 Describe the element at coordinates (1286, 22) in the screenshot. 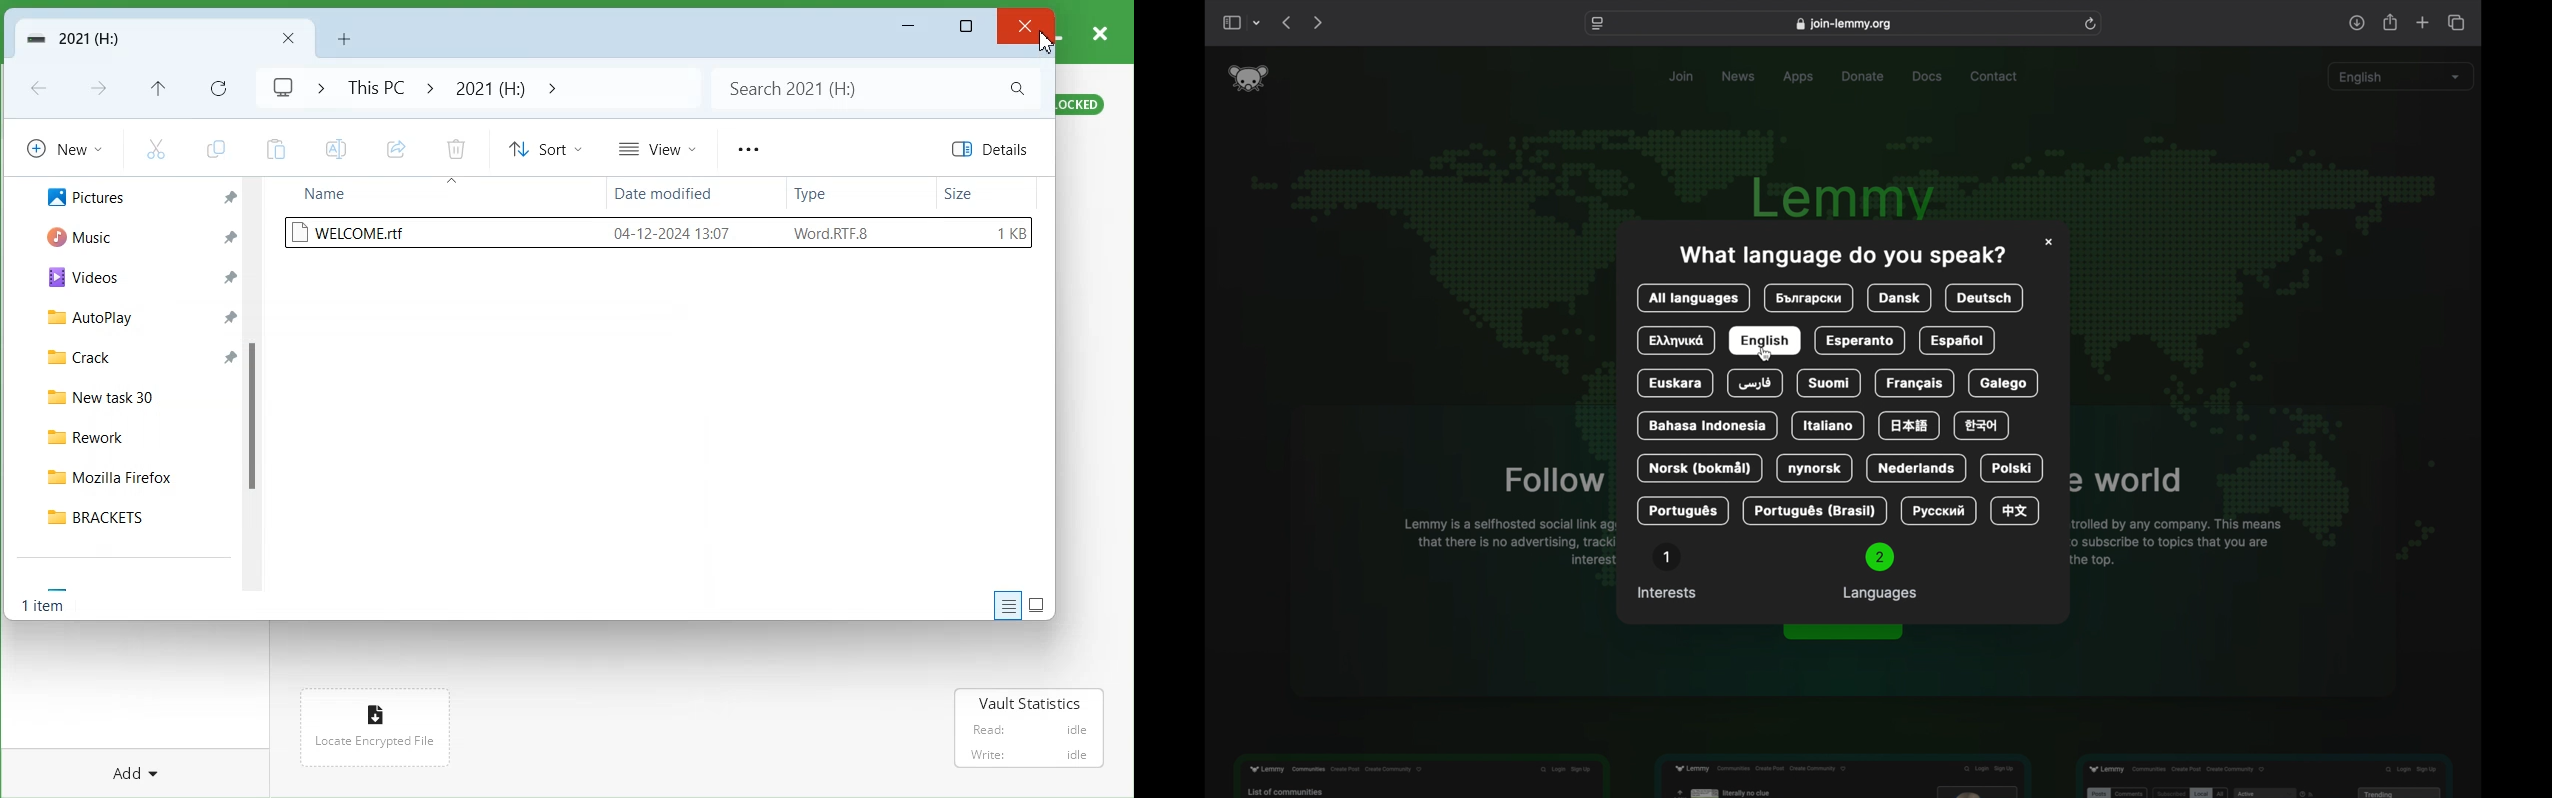

I see `previous page` at that location.